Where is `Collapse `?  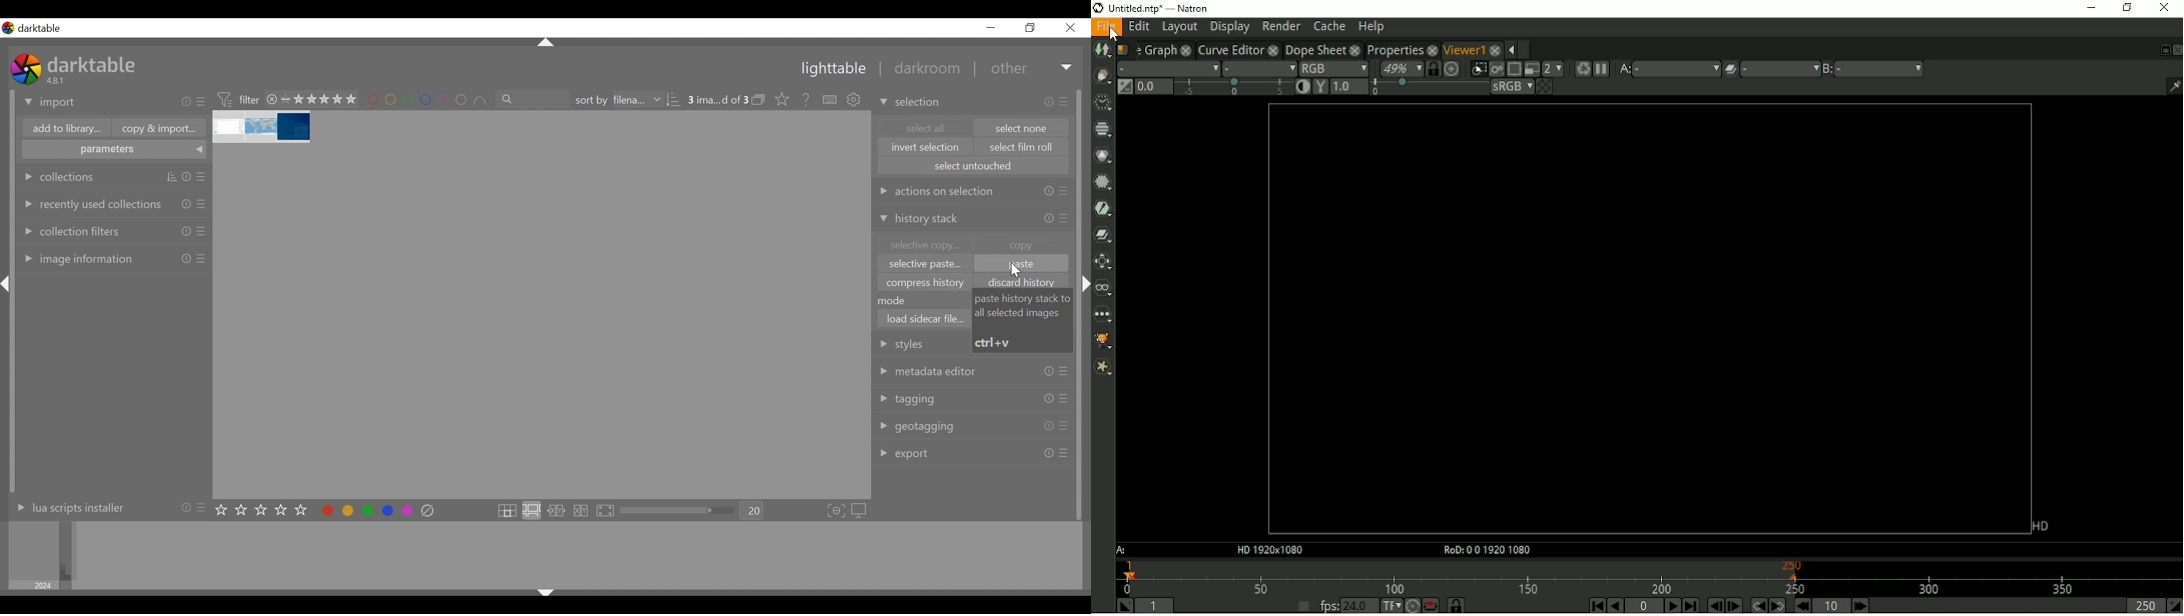 Collapse  is located at coordinates (8, 284).